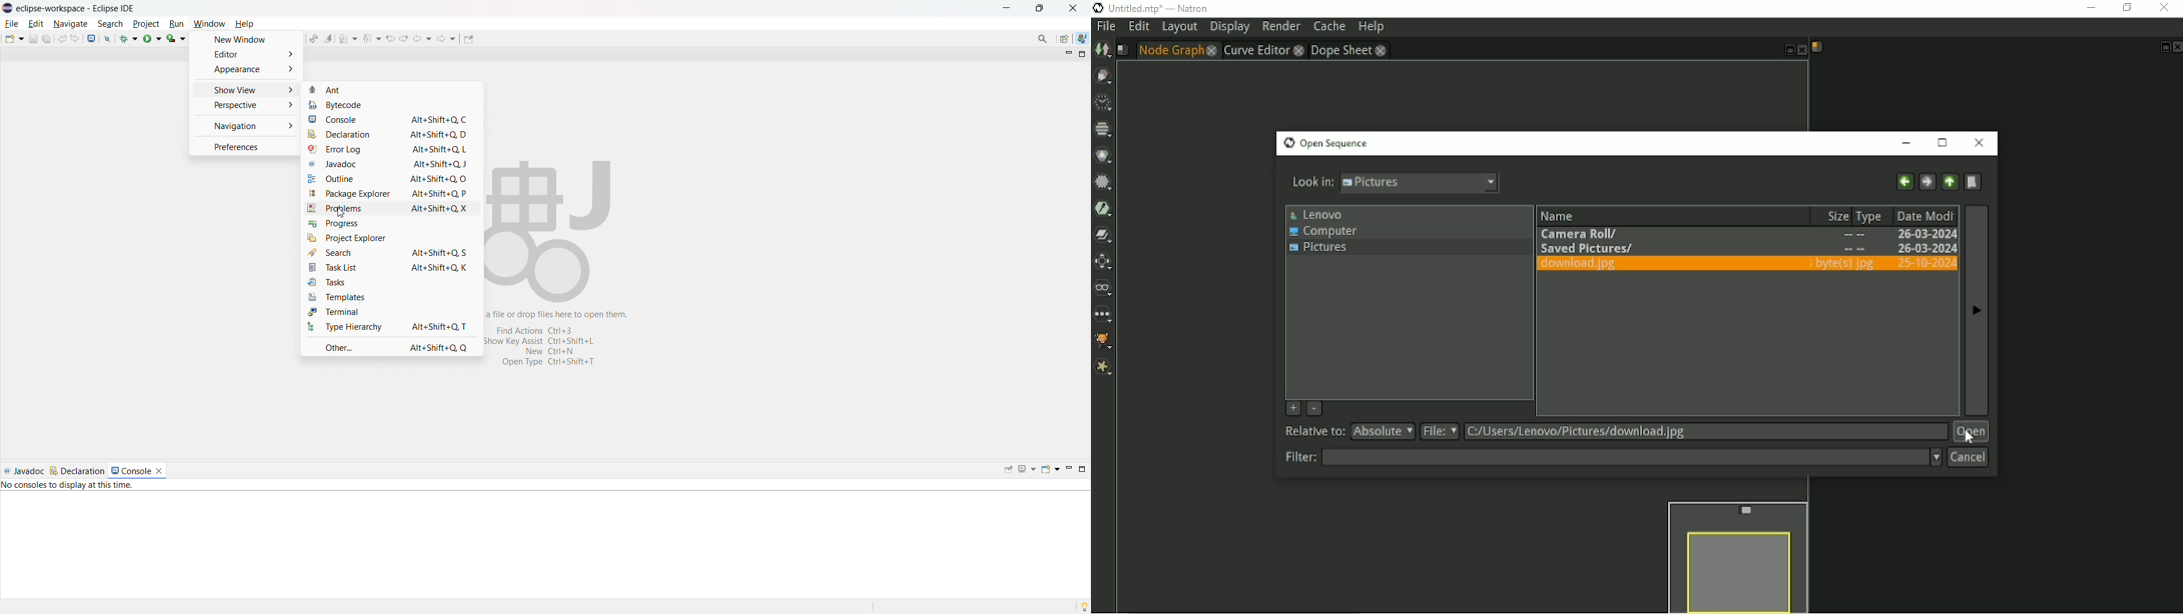  I want to click on file, so click(13, 23).